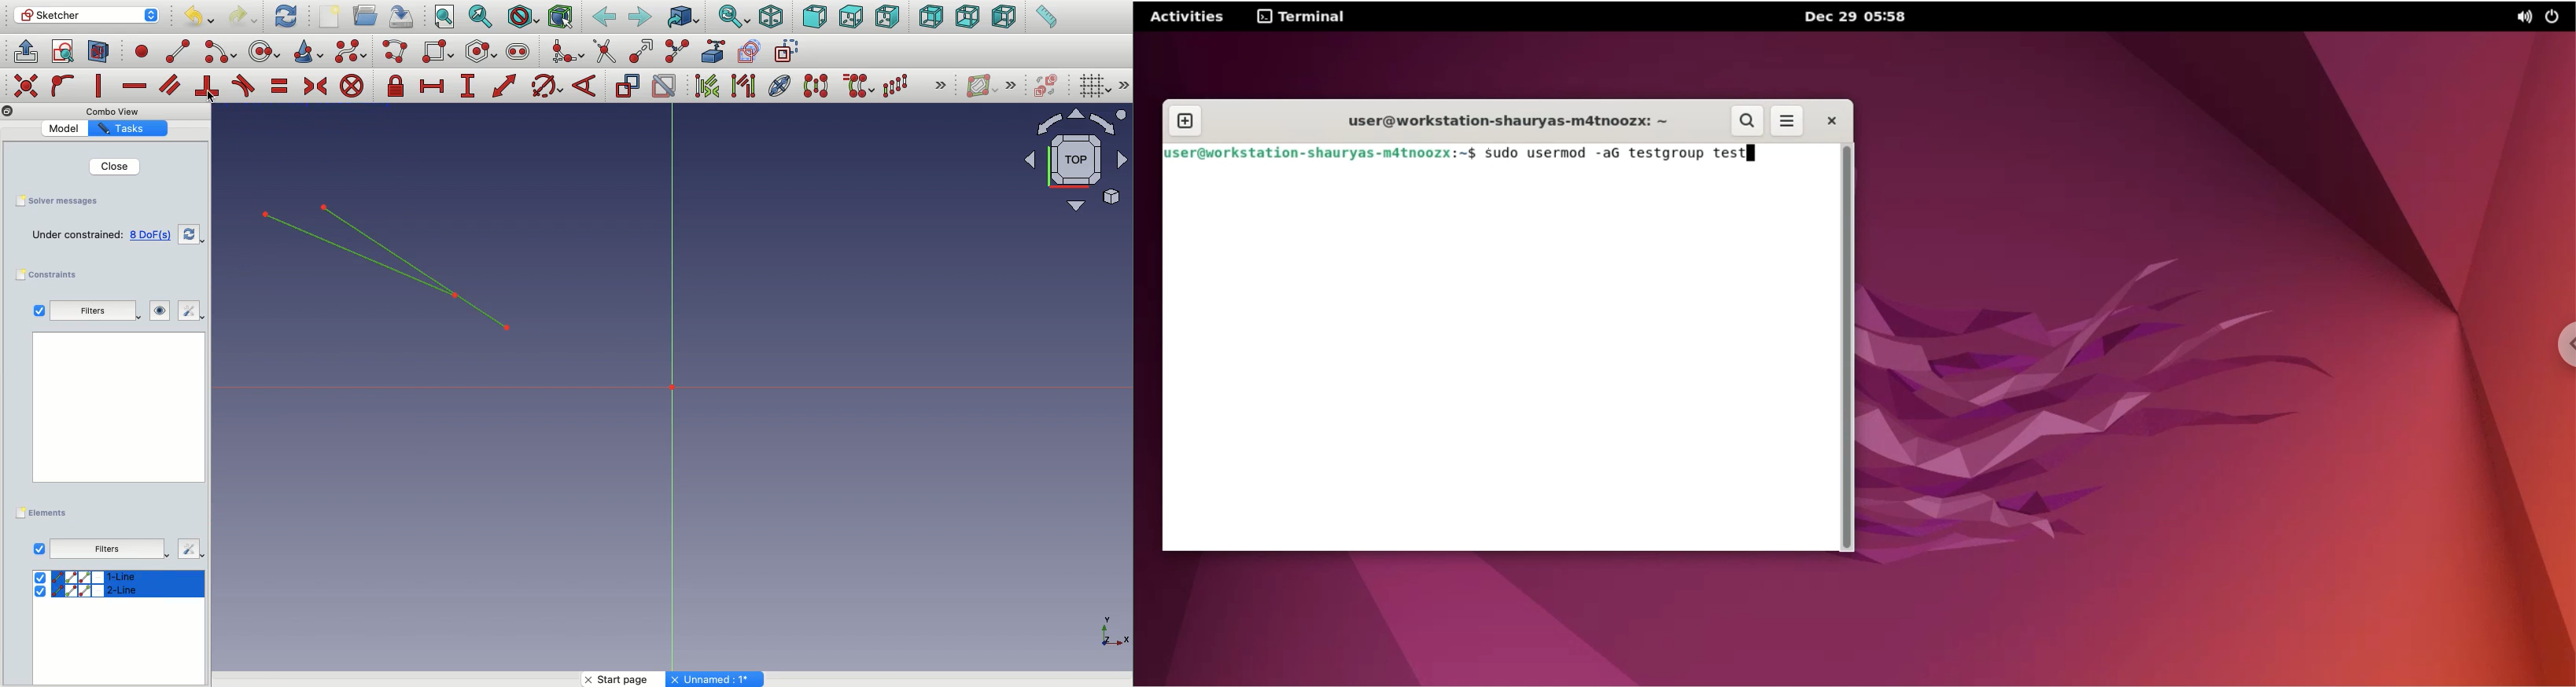 The width and height of the screenshot is (2576, 700). Describe the element at coordinates (482, 16) in the screenshot. I see `Fit selection` at that location.